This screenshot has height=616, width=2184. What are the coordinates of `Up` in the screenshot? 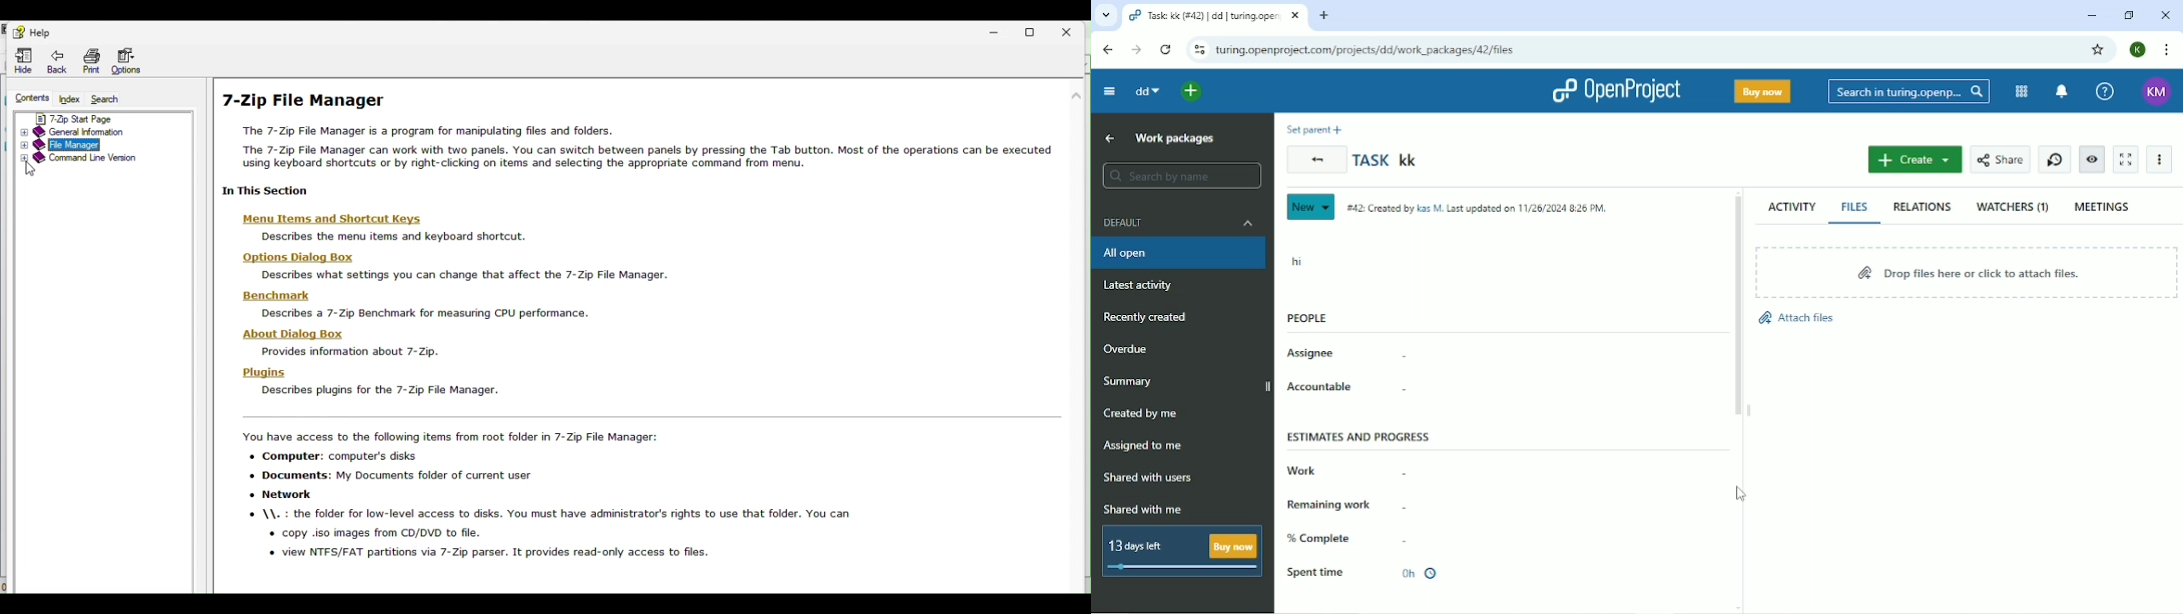 It's located at (1110, 138).